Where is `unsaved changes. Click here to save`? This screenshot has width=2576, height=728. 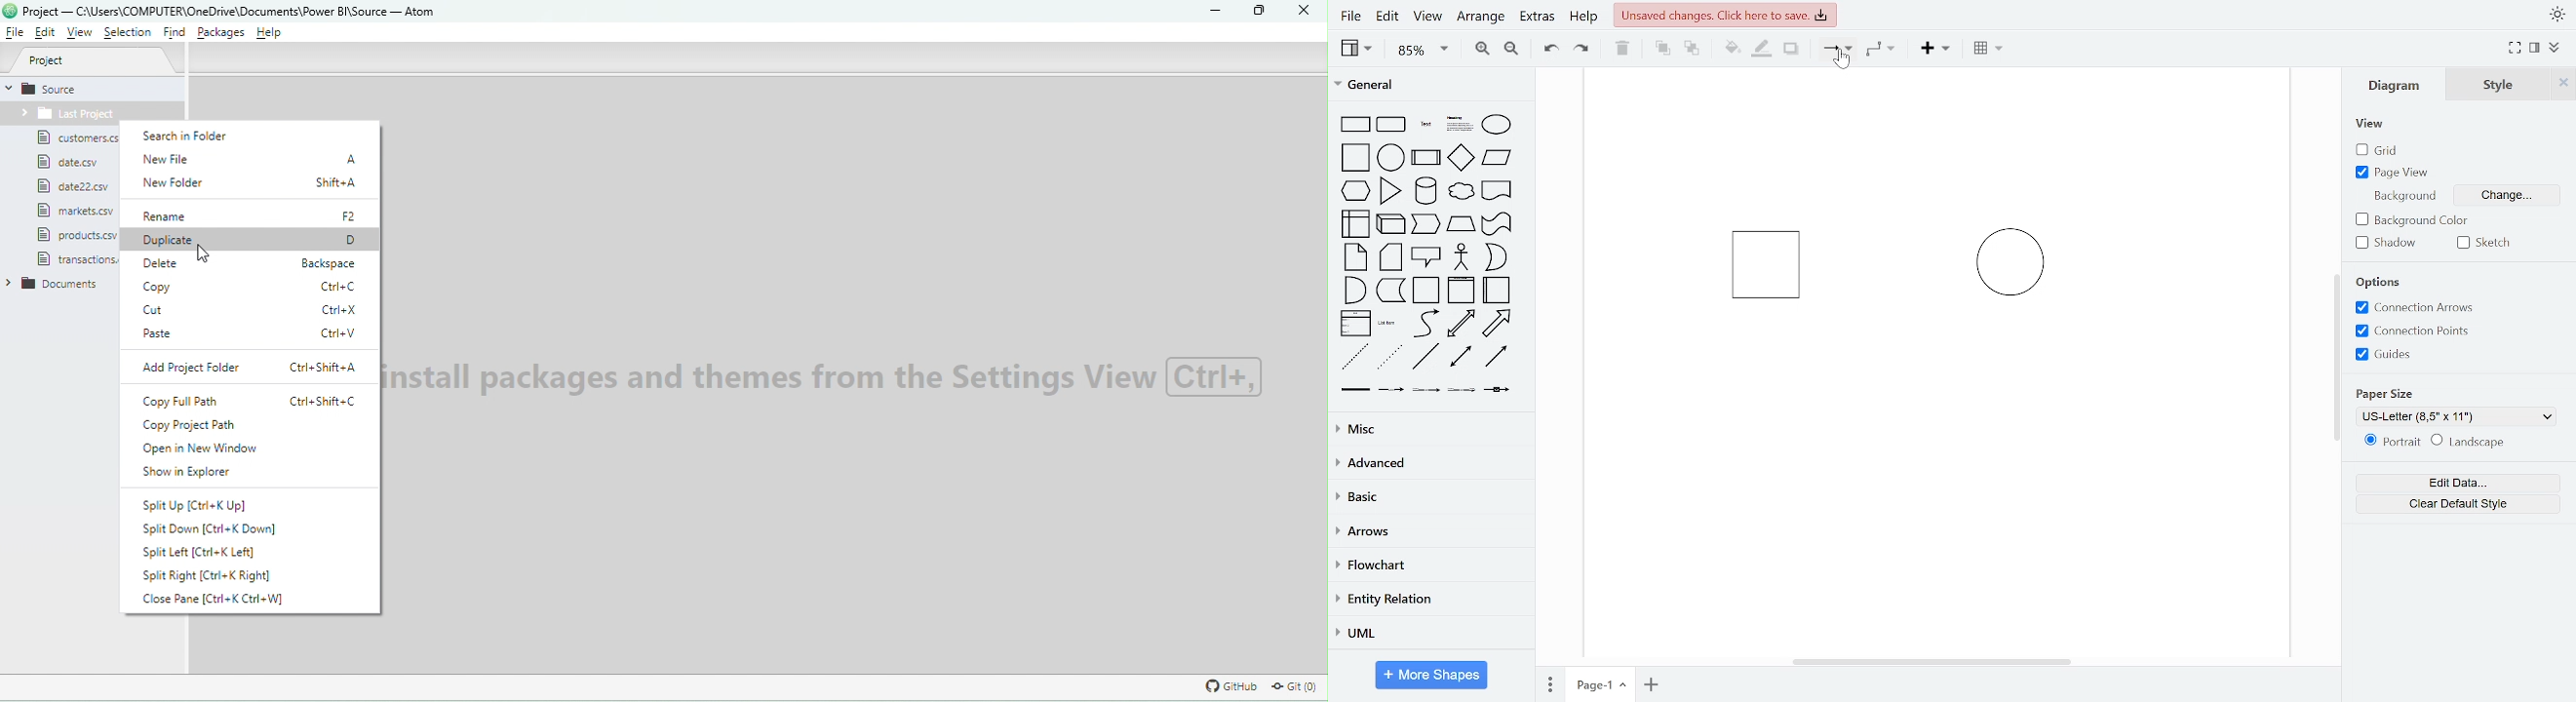 unsaved changes. Click here to save is located at coordinates (1726, 14).